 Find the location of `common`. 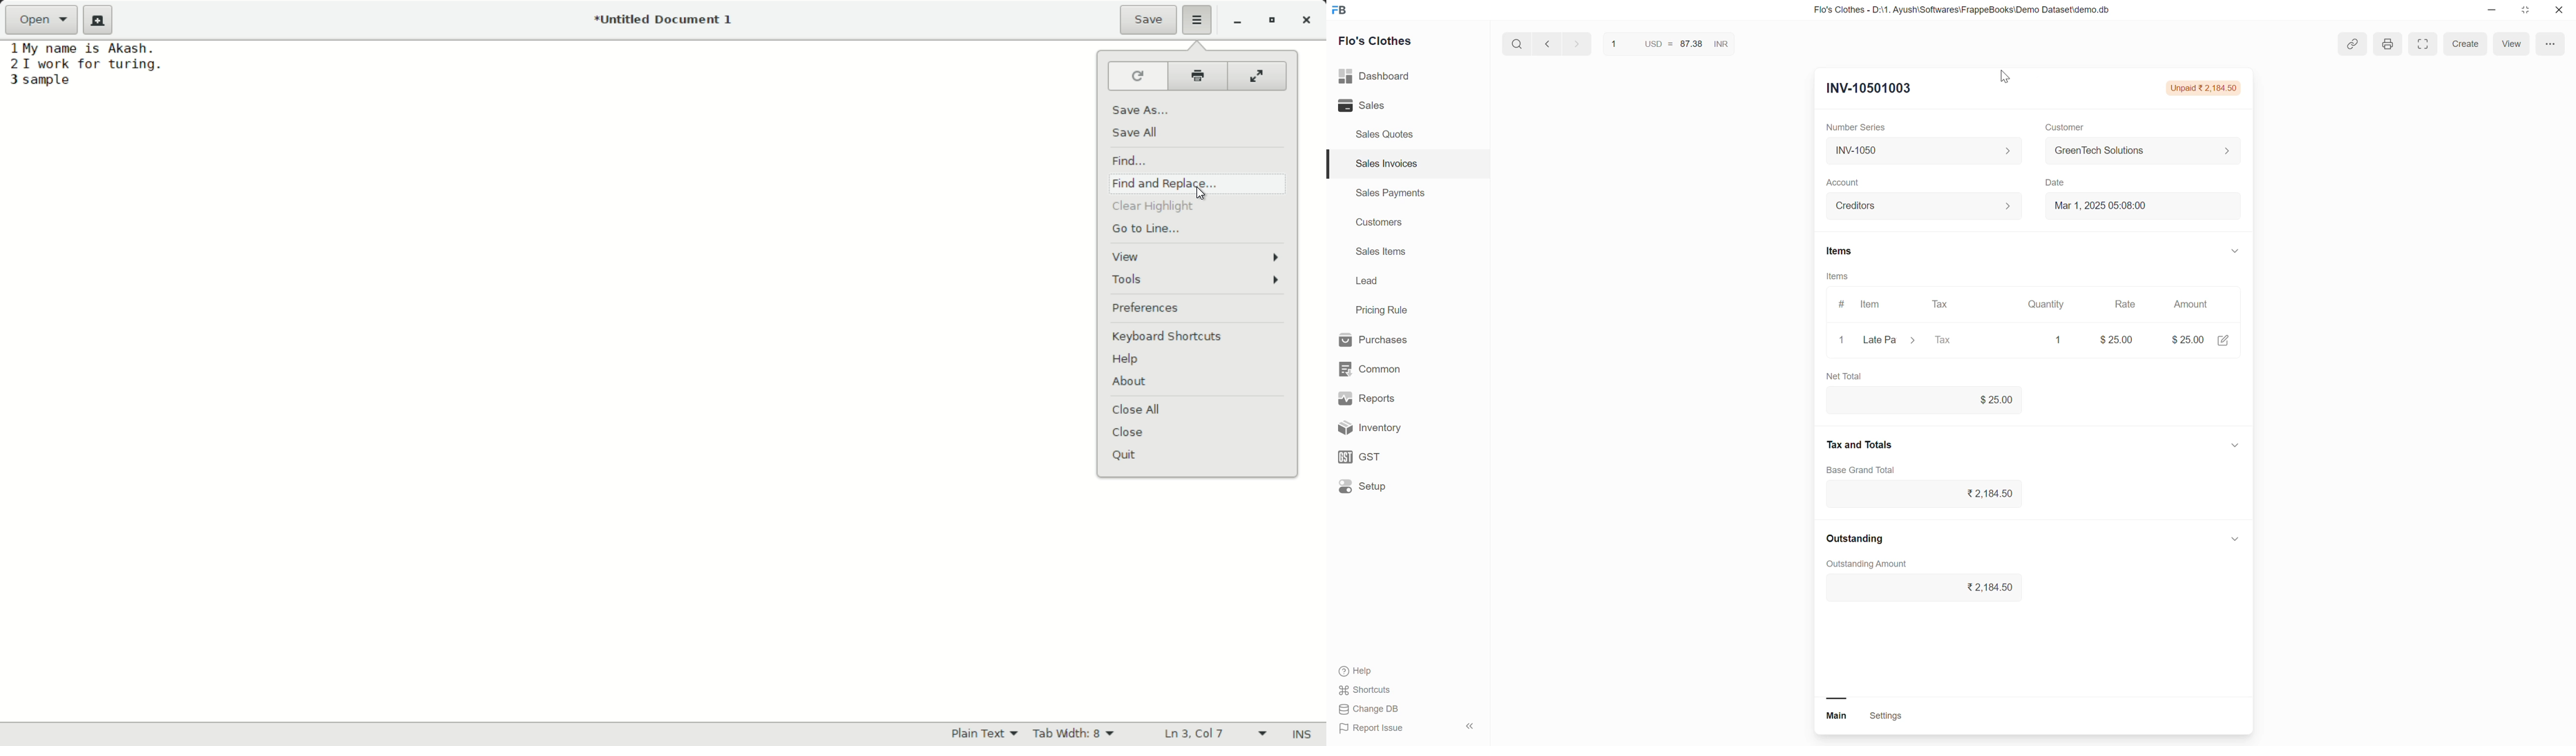

common is located at coordinates (1392, 367).